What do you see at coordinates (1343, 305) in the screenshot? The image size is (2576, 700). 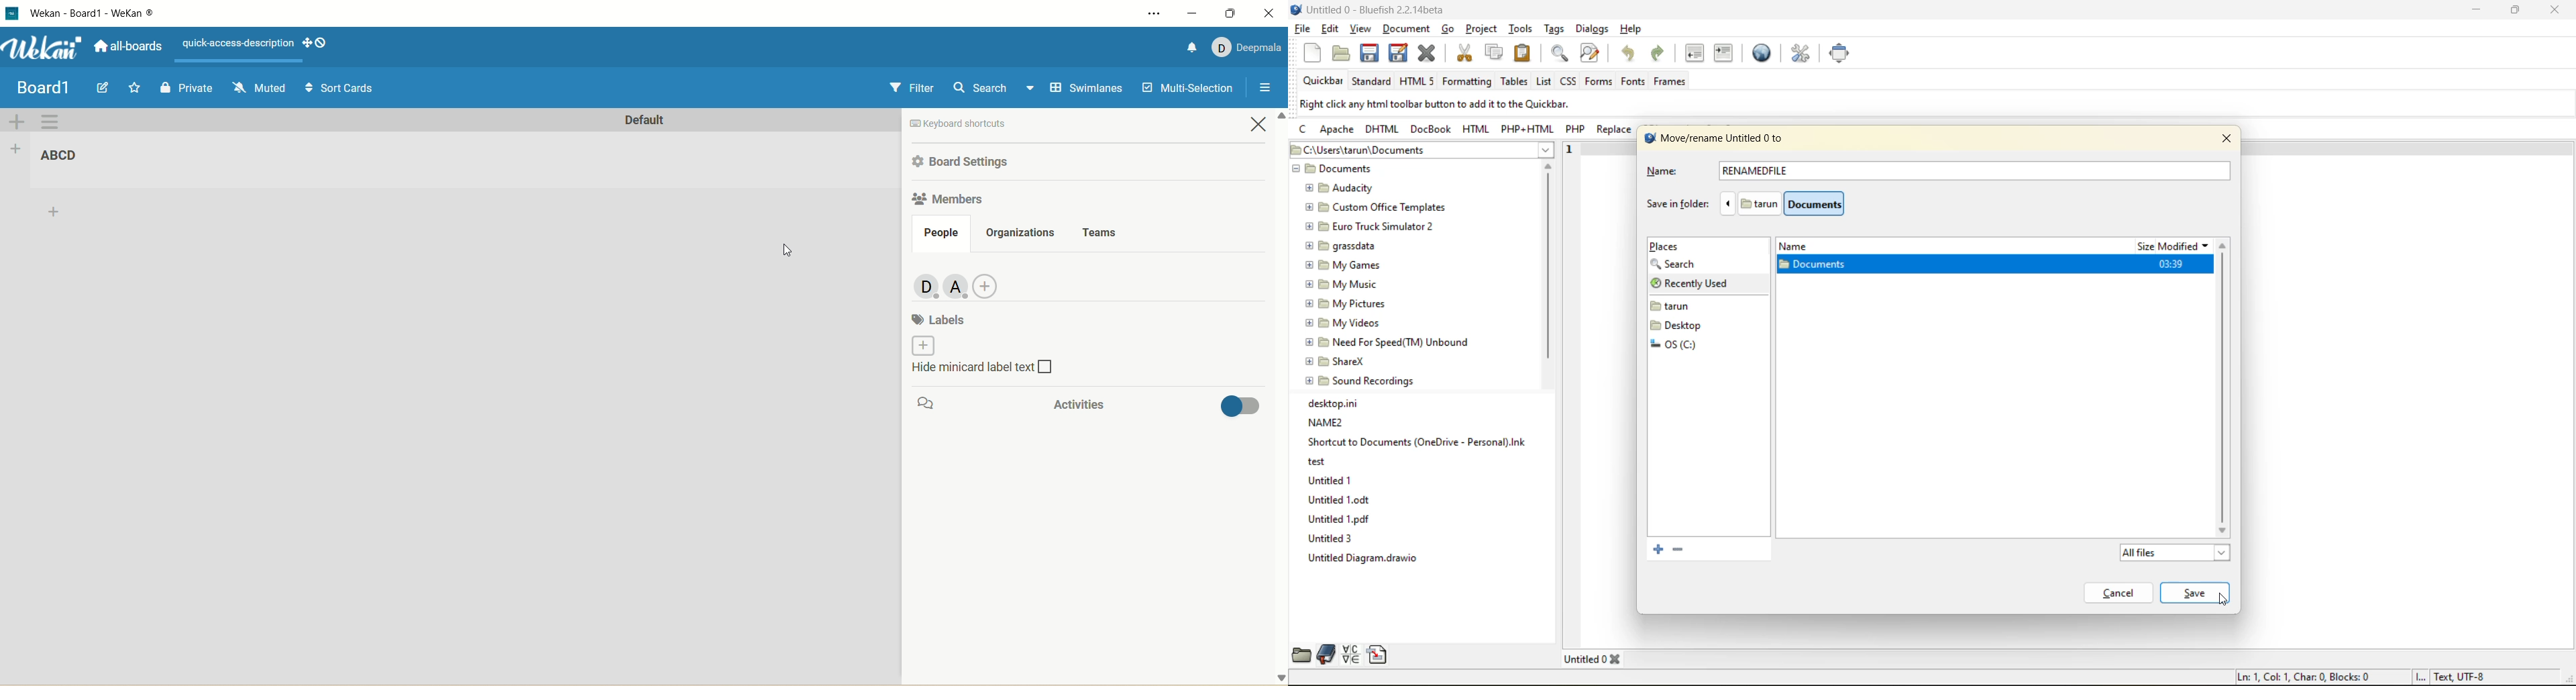 I see `My pictures` at bounding box center [1343, 305].